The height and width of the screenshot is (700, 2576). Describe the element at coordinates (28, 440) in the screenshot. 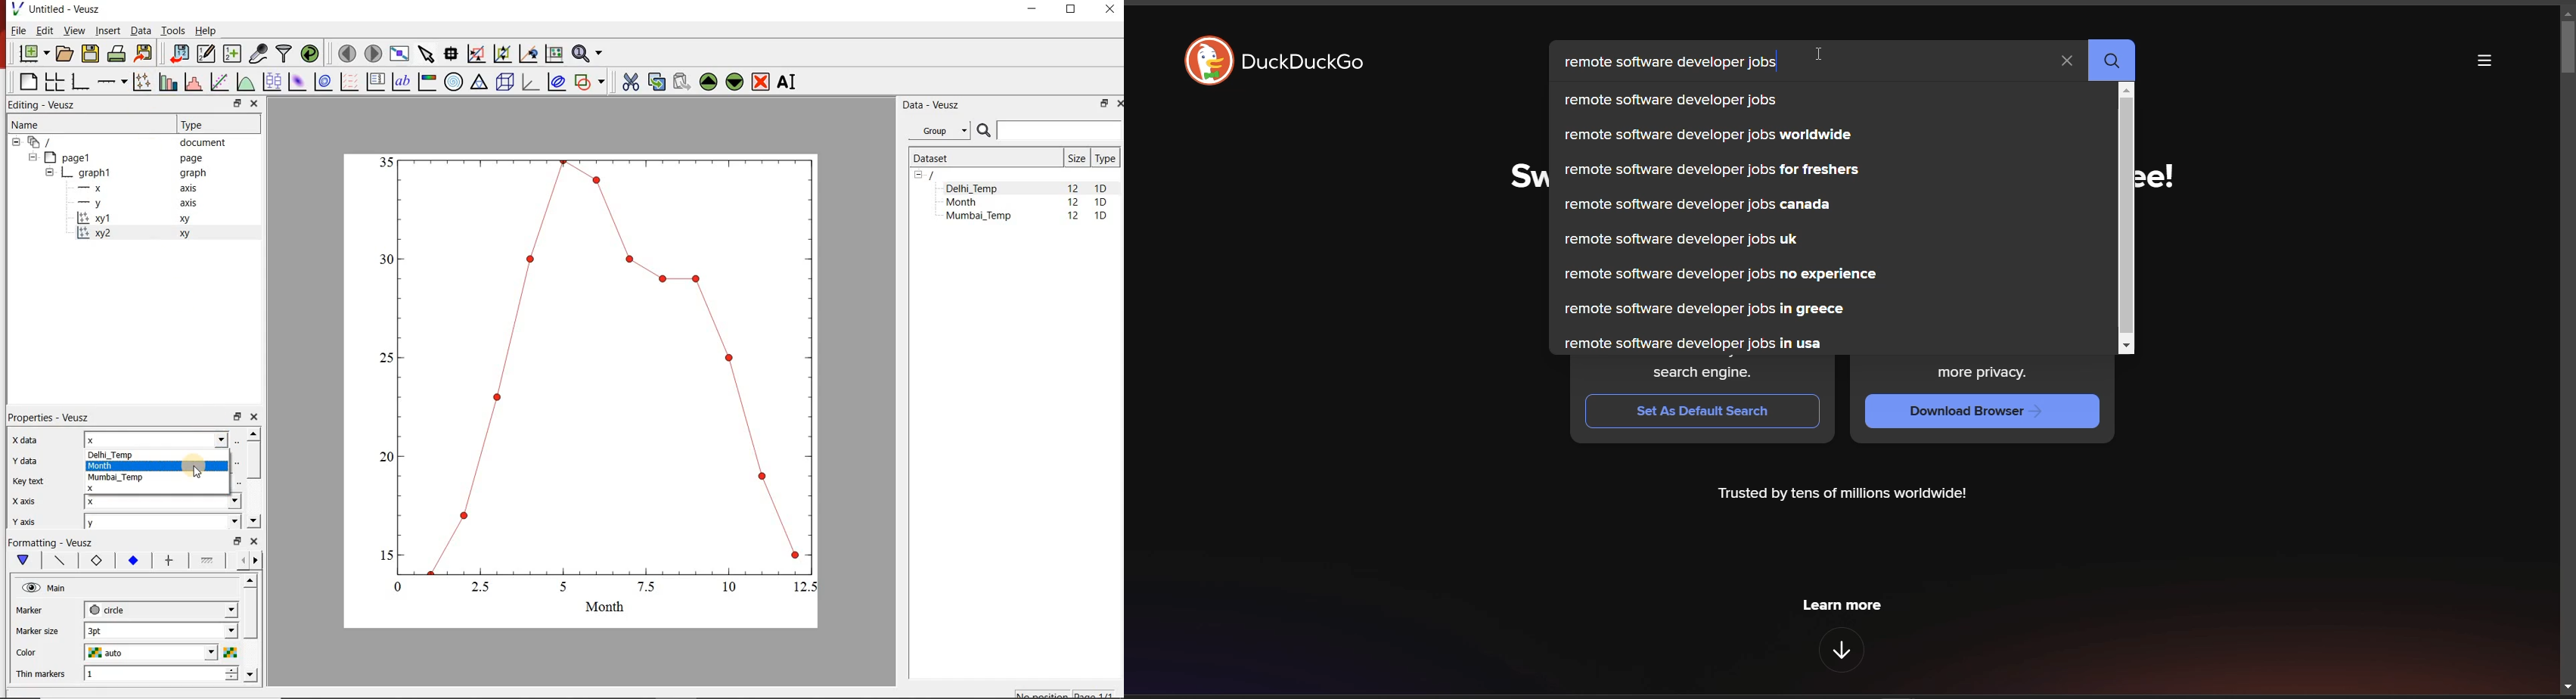

I see `x-data` at that location.